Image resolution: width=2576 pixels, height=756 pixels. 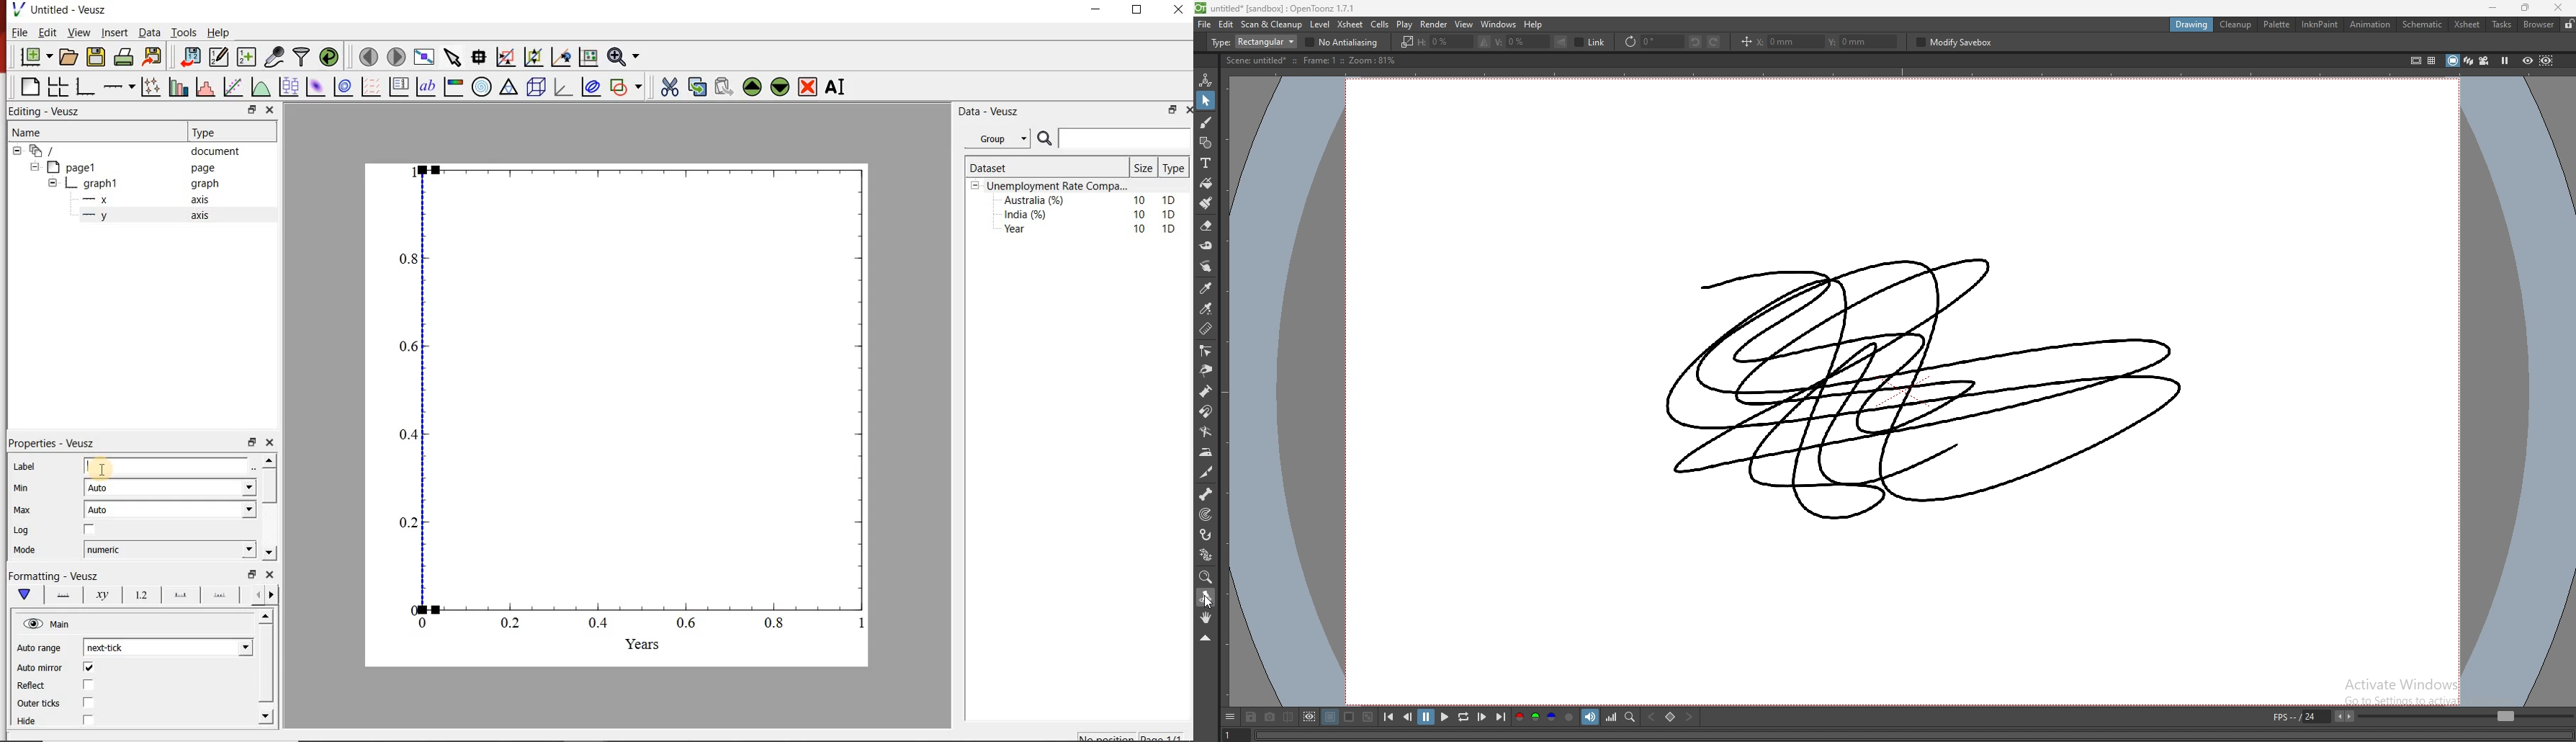 What do you see at coordinates (1744, 42) in the screenshot?
I see `position` at bounding box center [1744, 42].